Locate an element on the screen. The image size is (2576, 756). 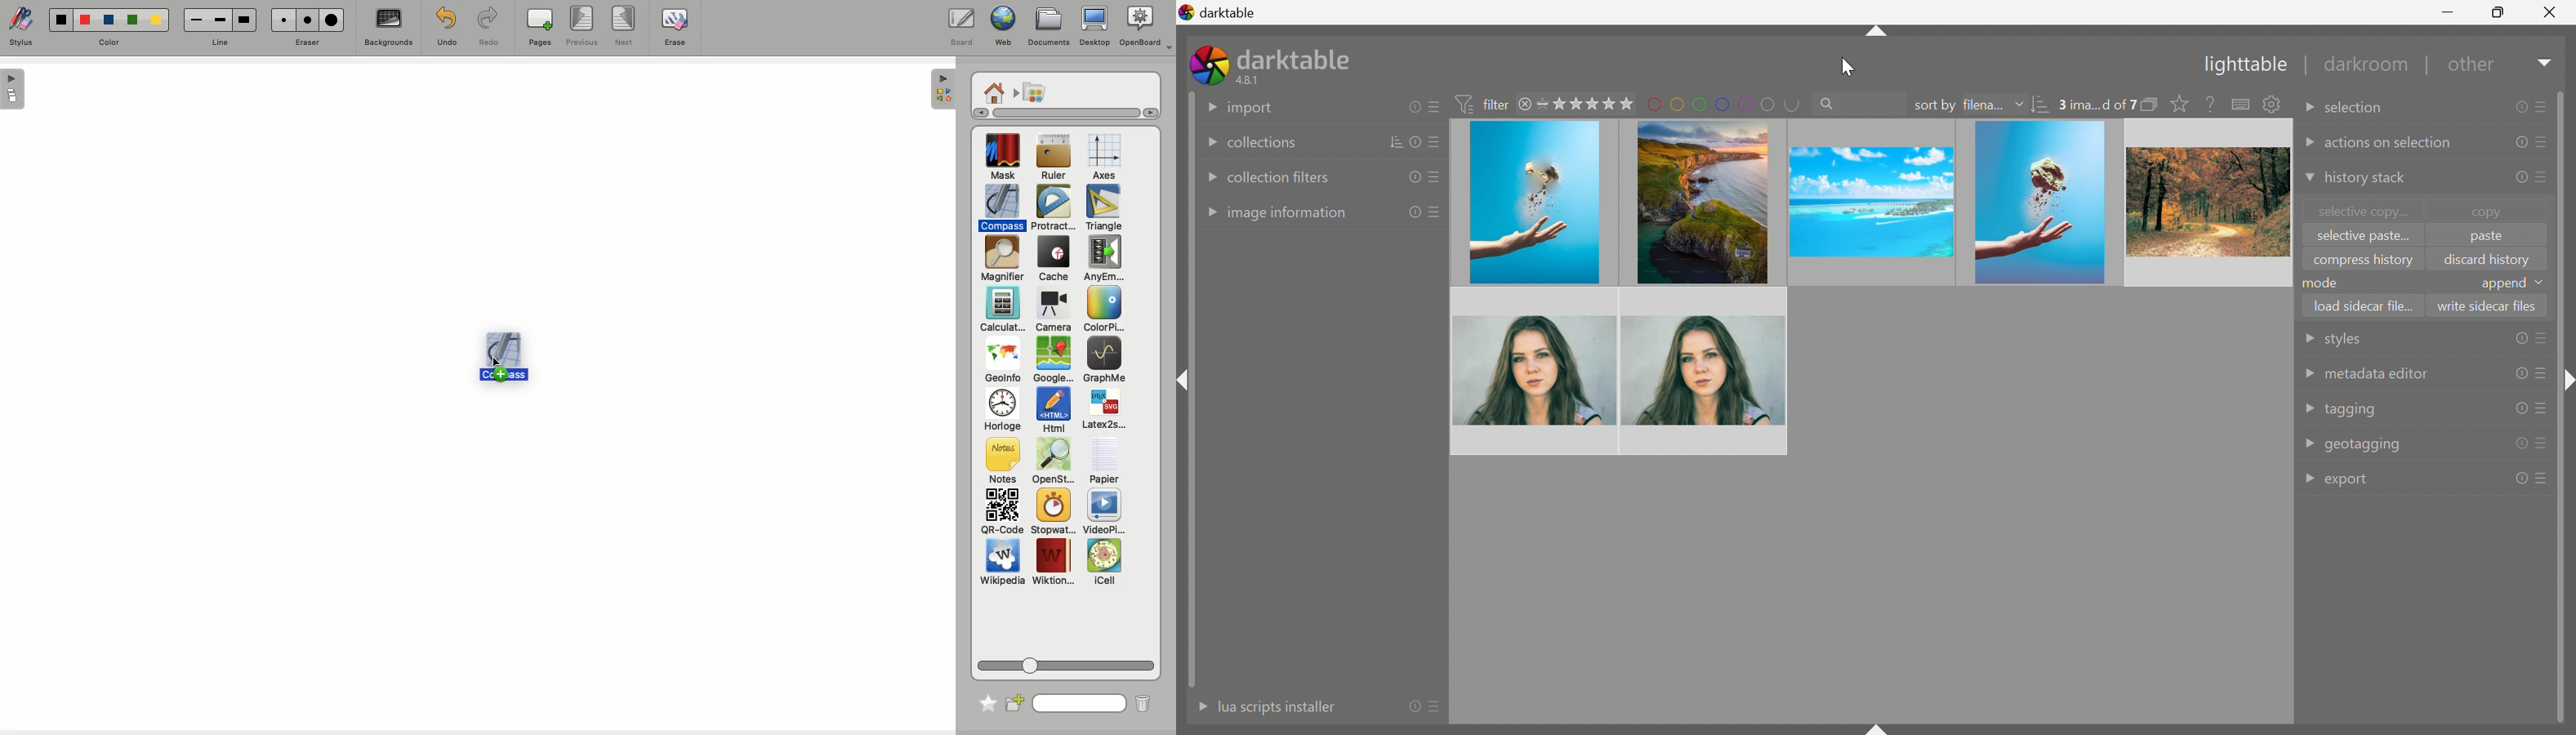
filter is located at coordinates (1485, 104).